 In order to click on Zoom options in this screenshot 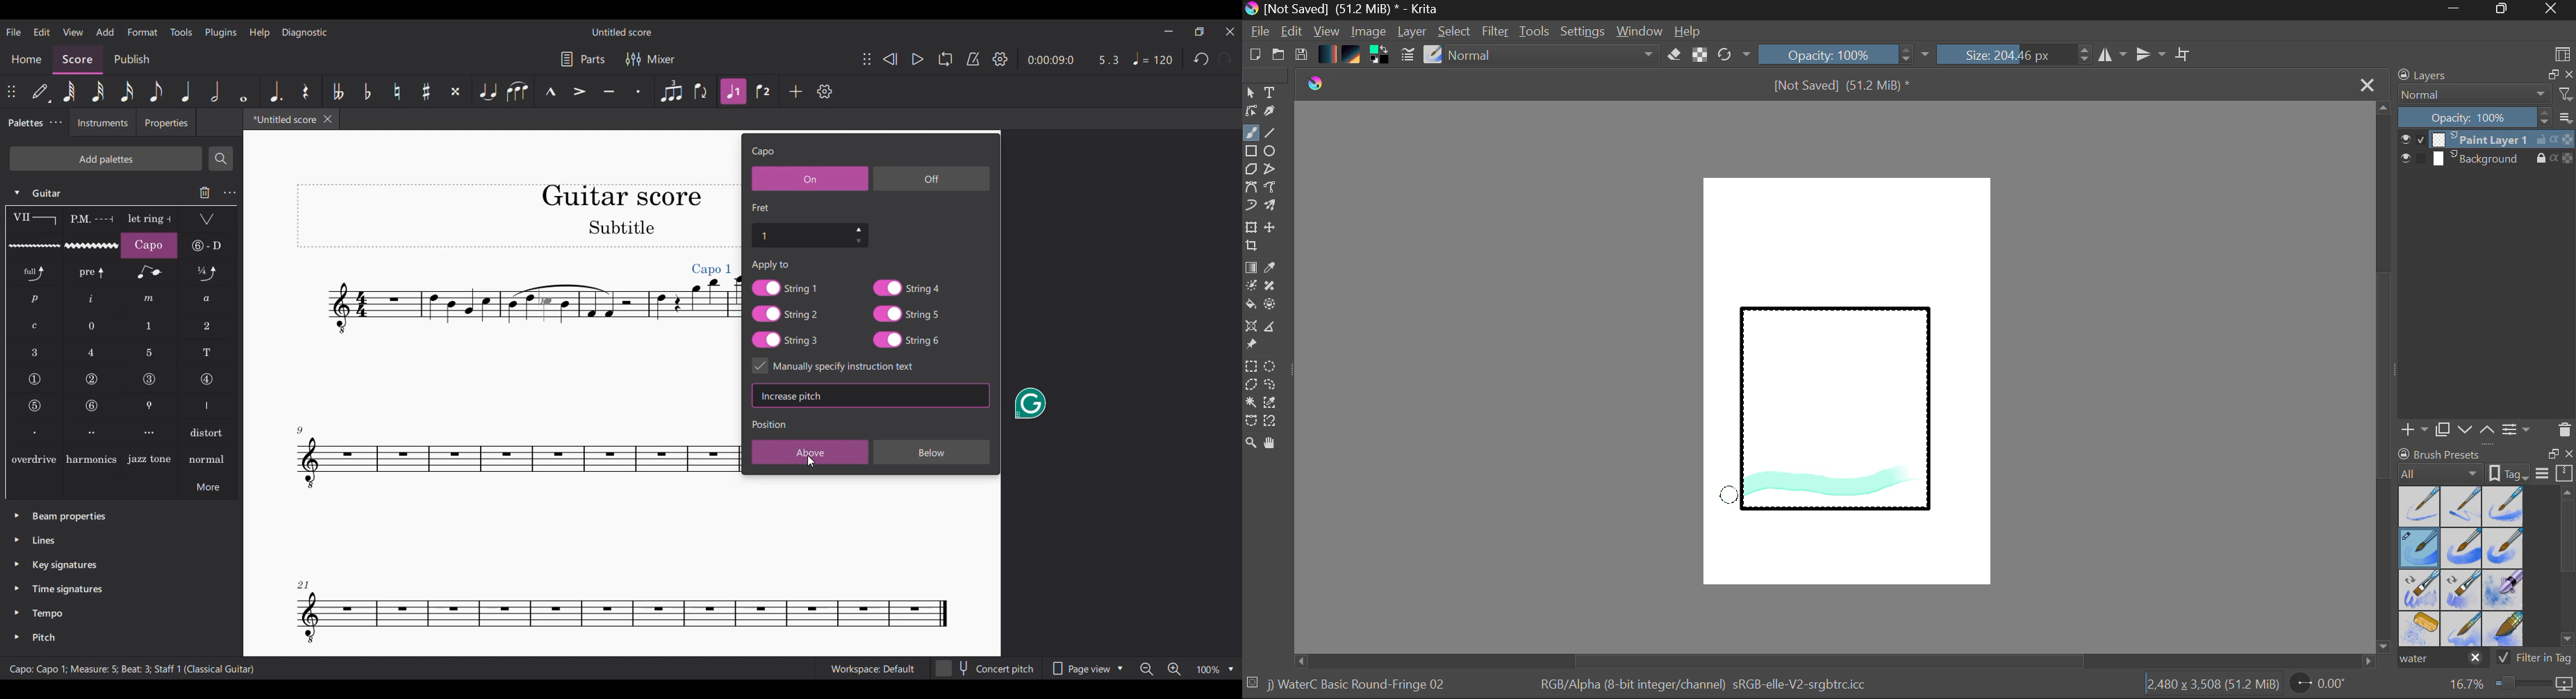, I will do `click(1215, 670)`.